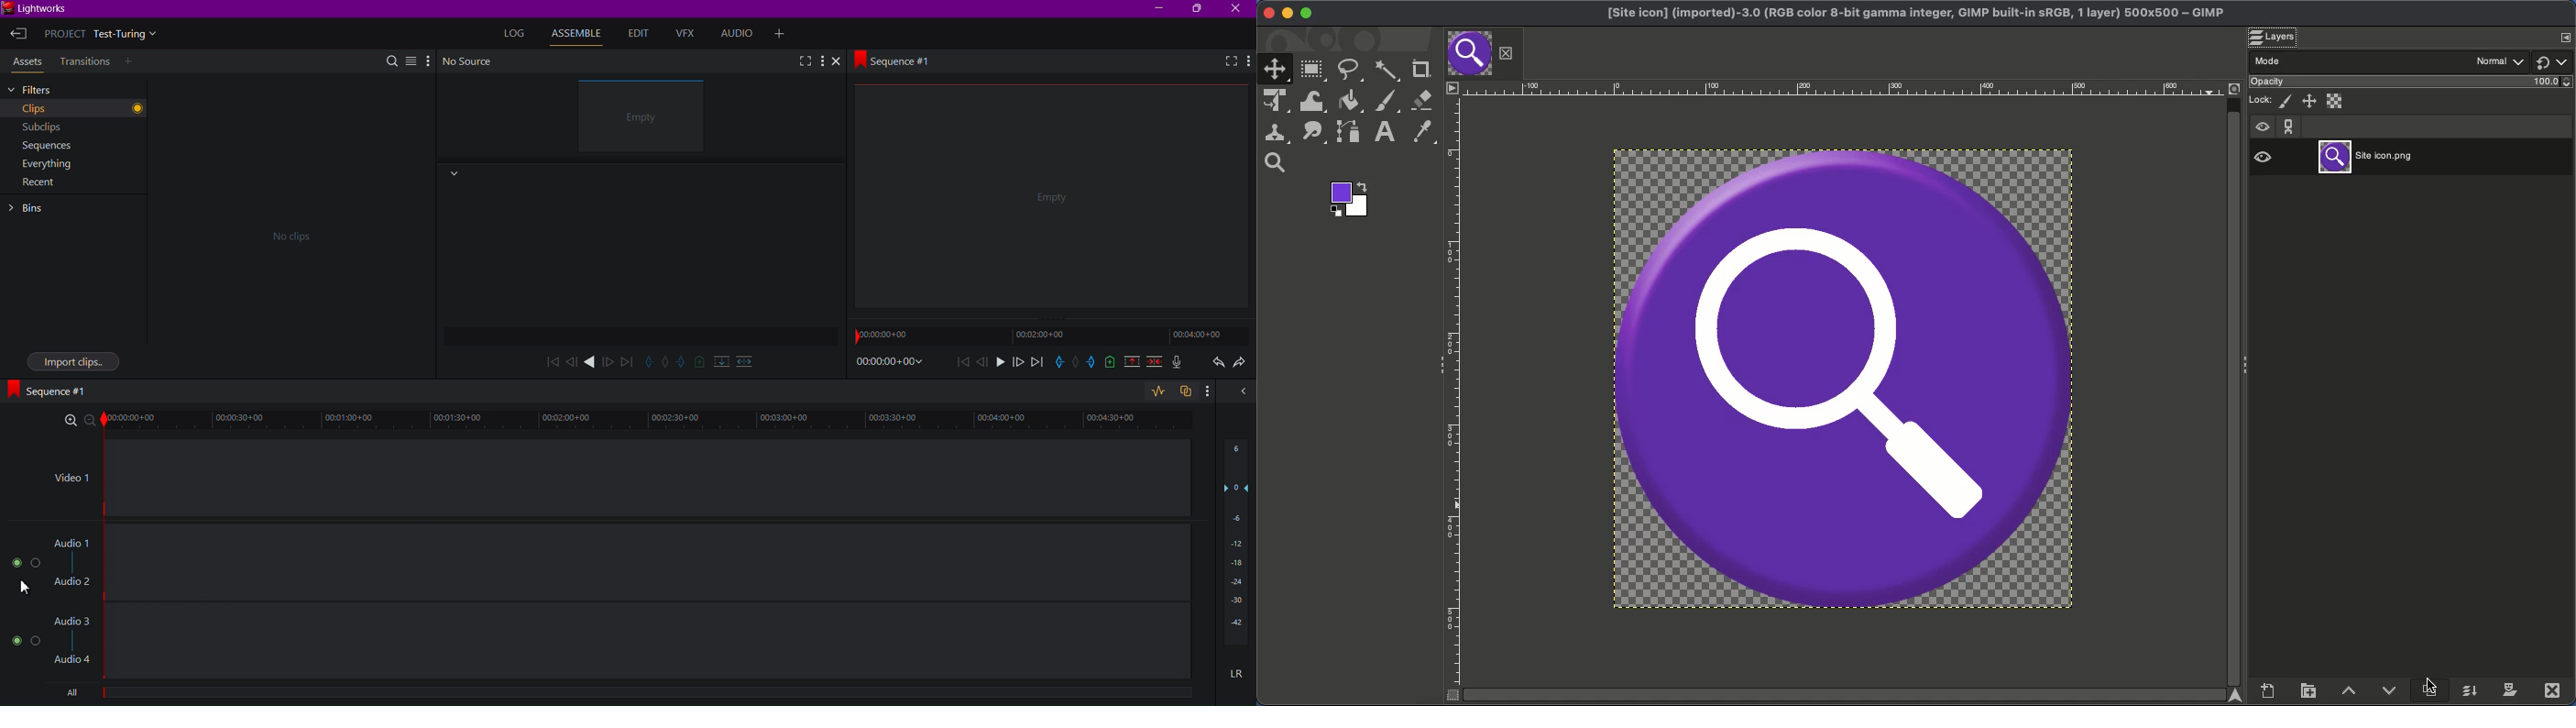 The height and width of the screenshot is (728, 2576). Describe the element at coordinates (890, 362) in the screenshot. I see `Timestamp` at that location.